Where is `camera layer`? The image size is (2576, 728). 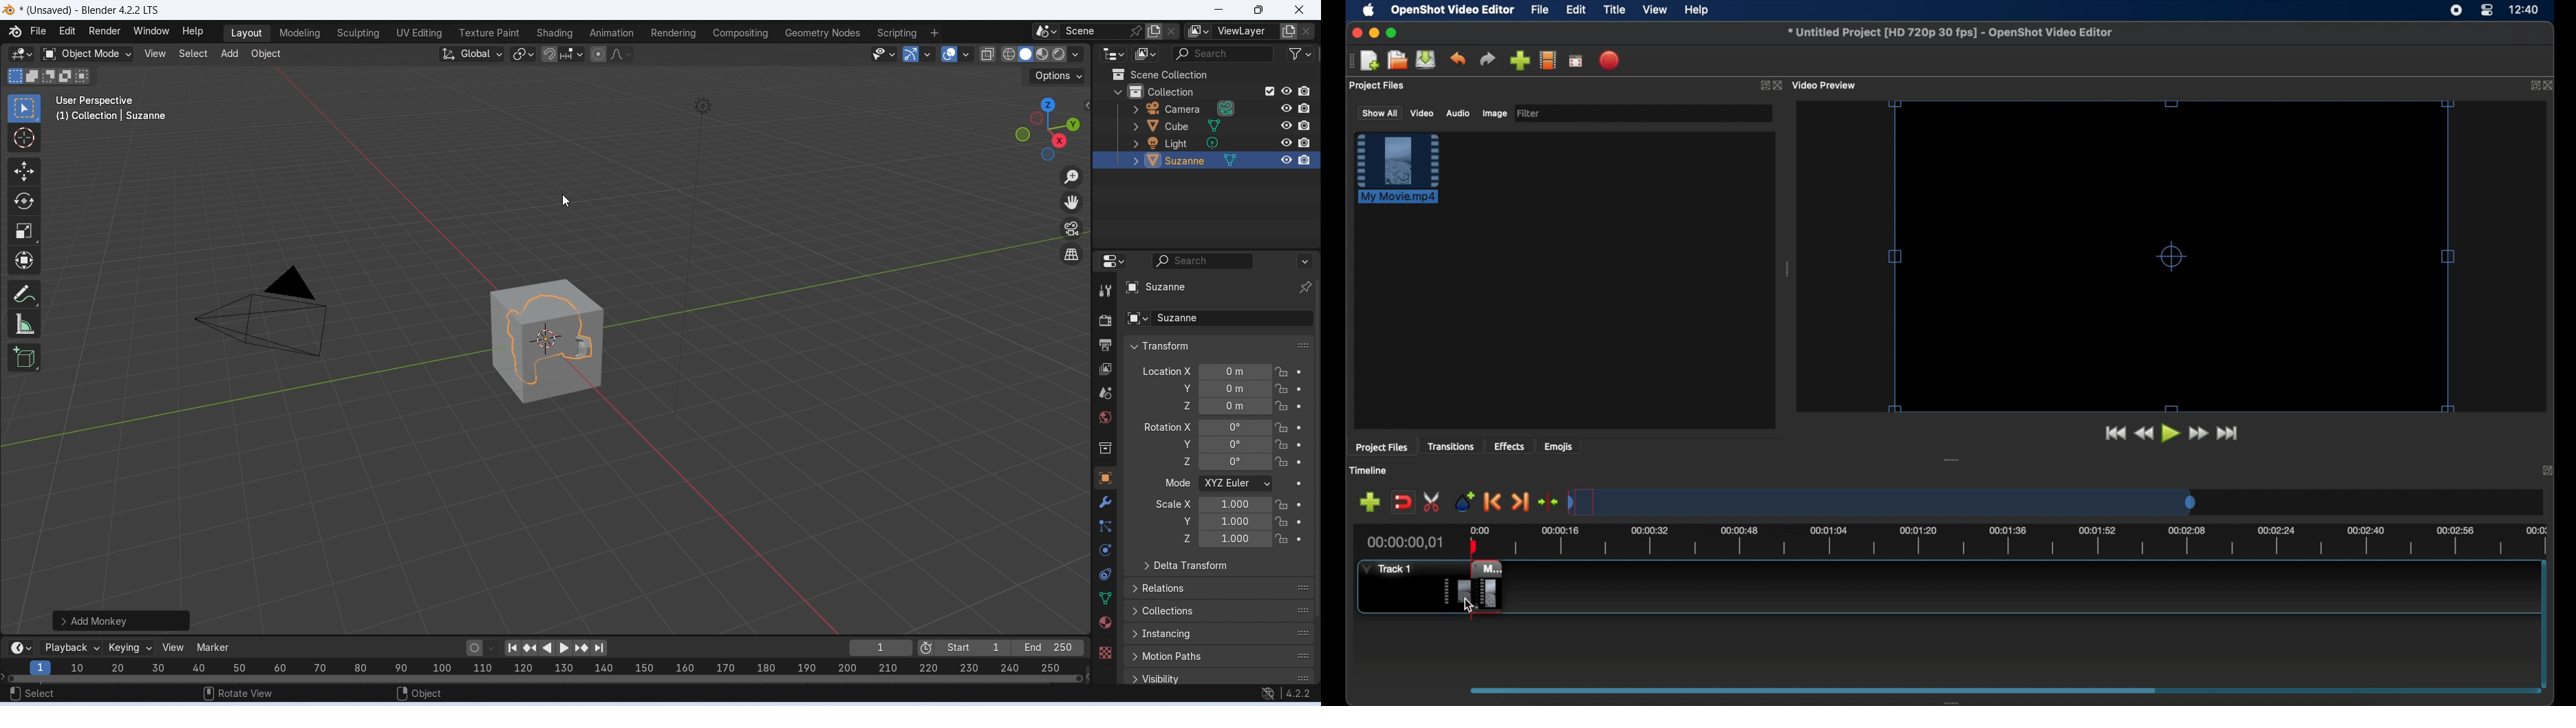
camera layer is located at coordinates (1198, 108).